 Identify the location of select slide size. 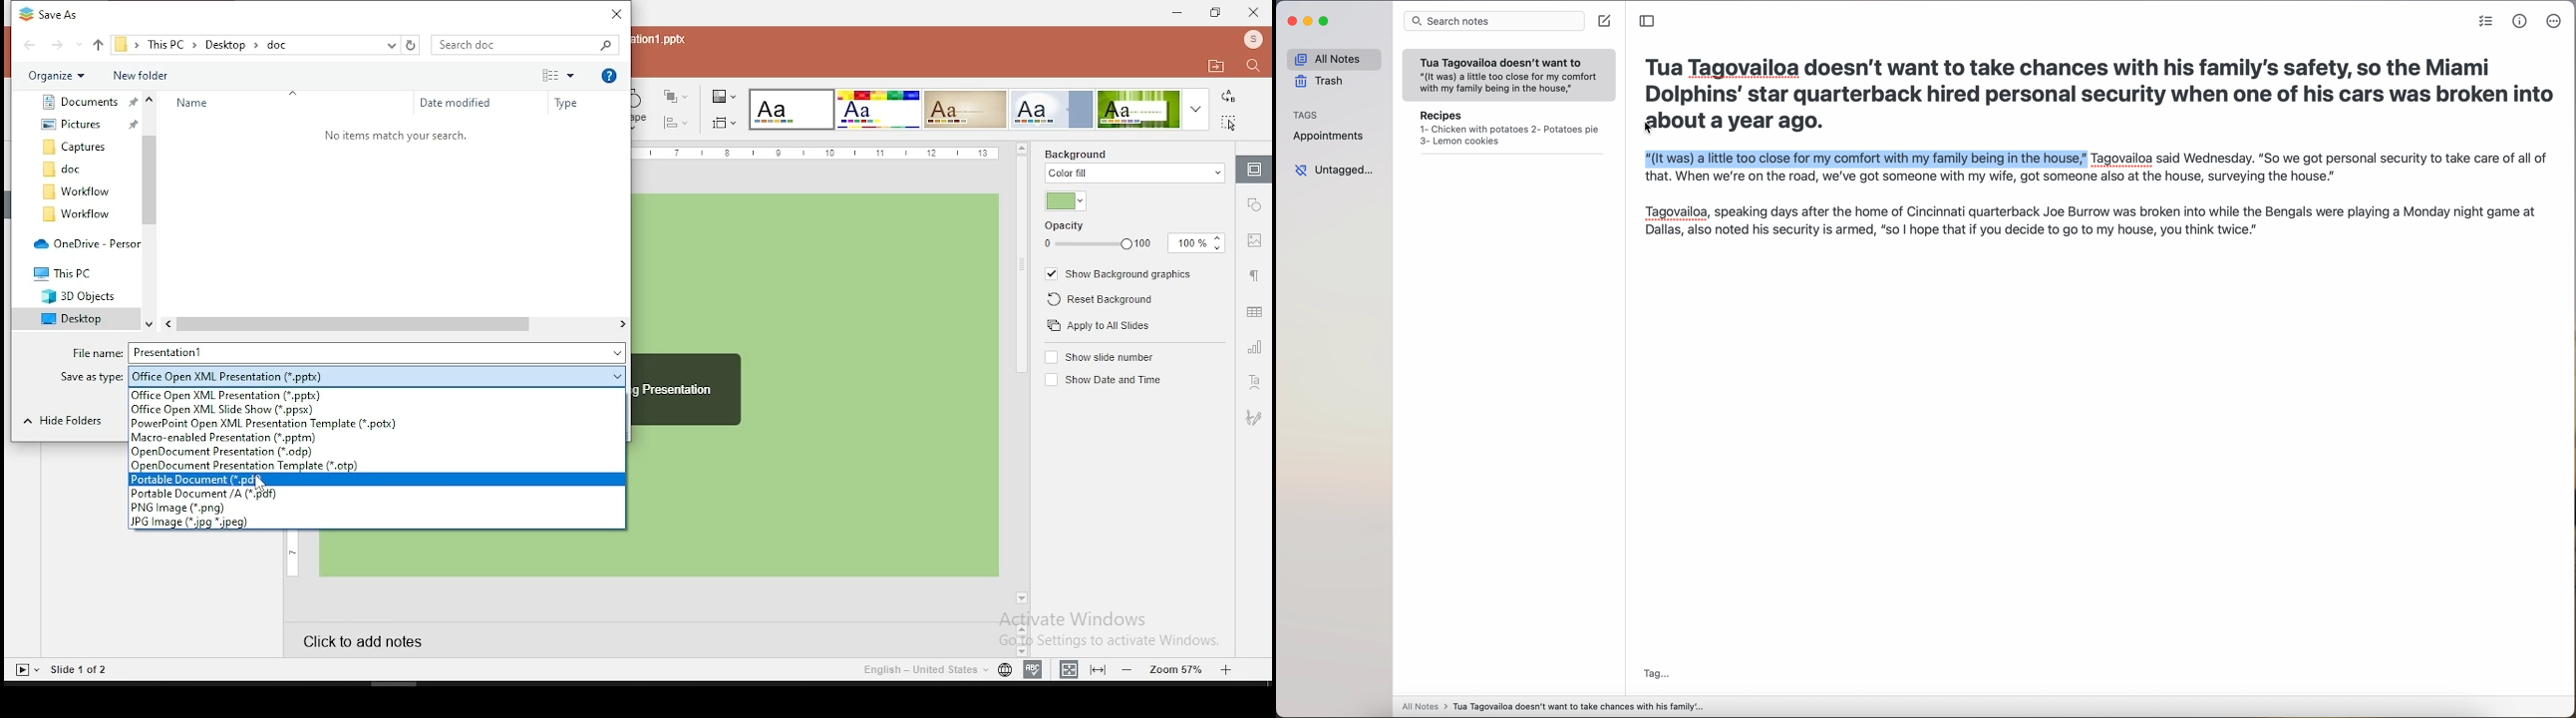
(725, 122).